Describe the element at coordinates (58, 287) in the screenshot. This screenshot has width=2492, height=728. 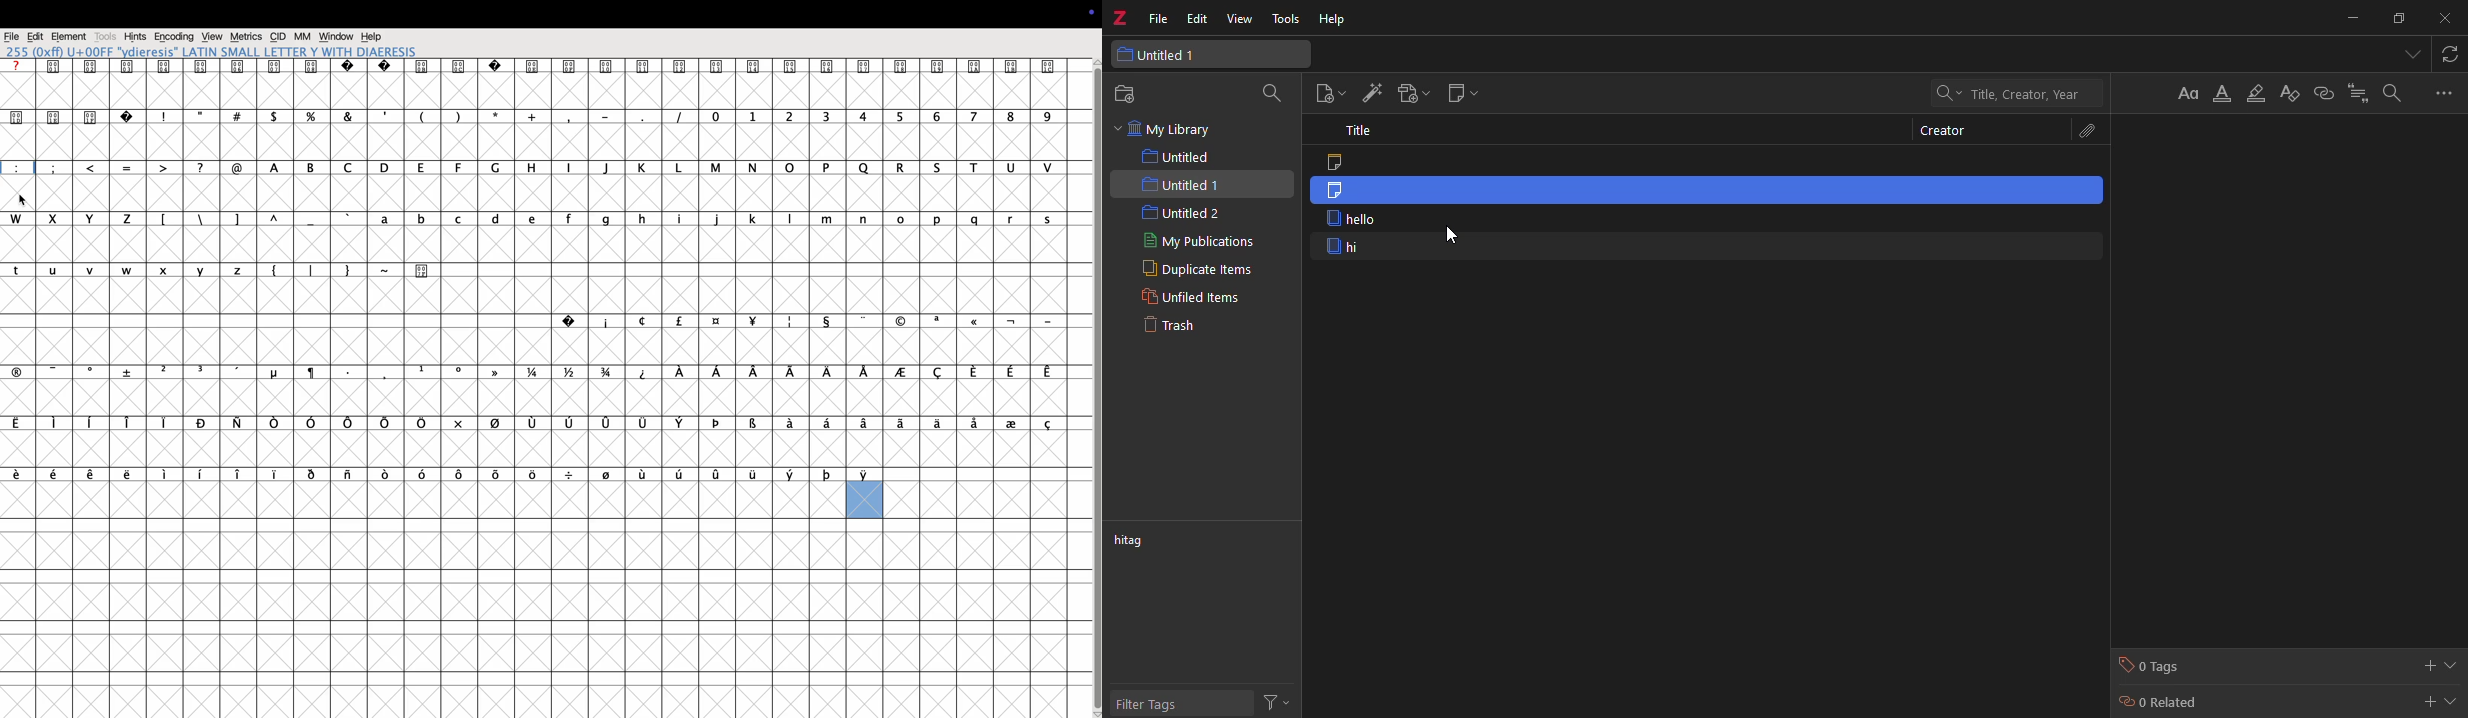
I see `u` at that location.